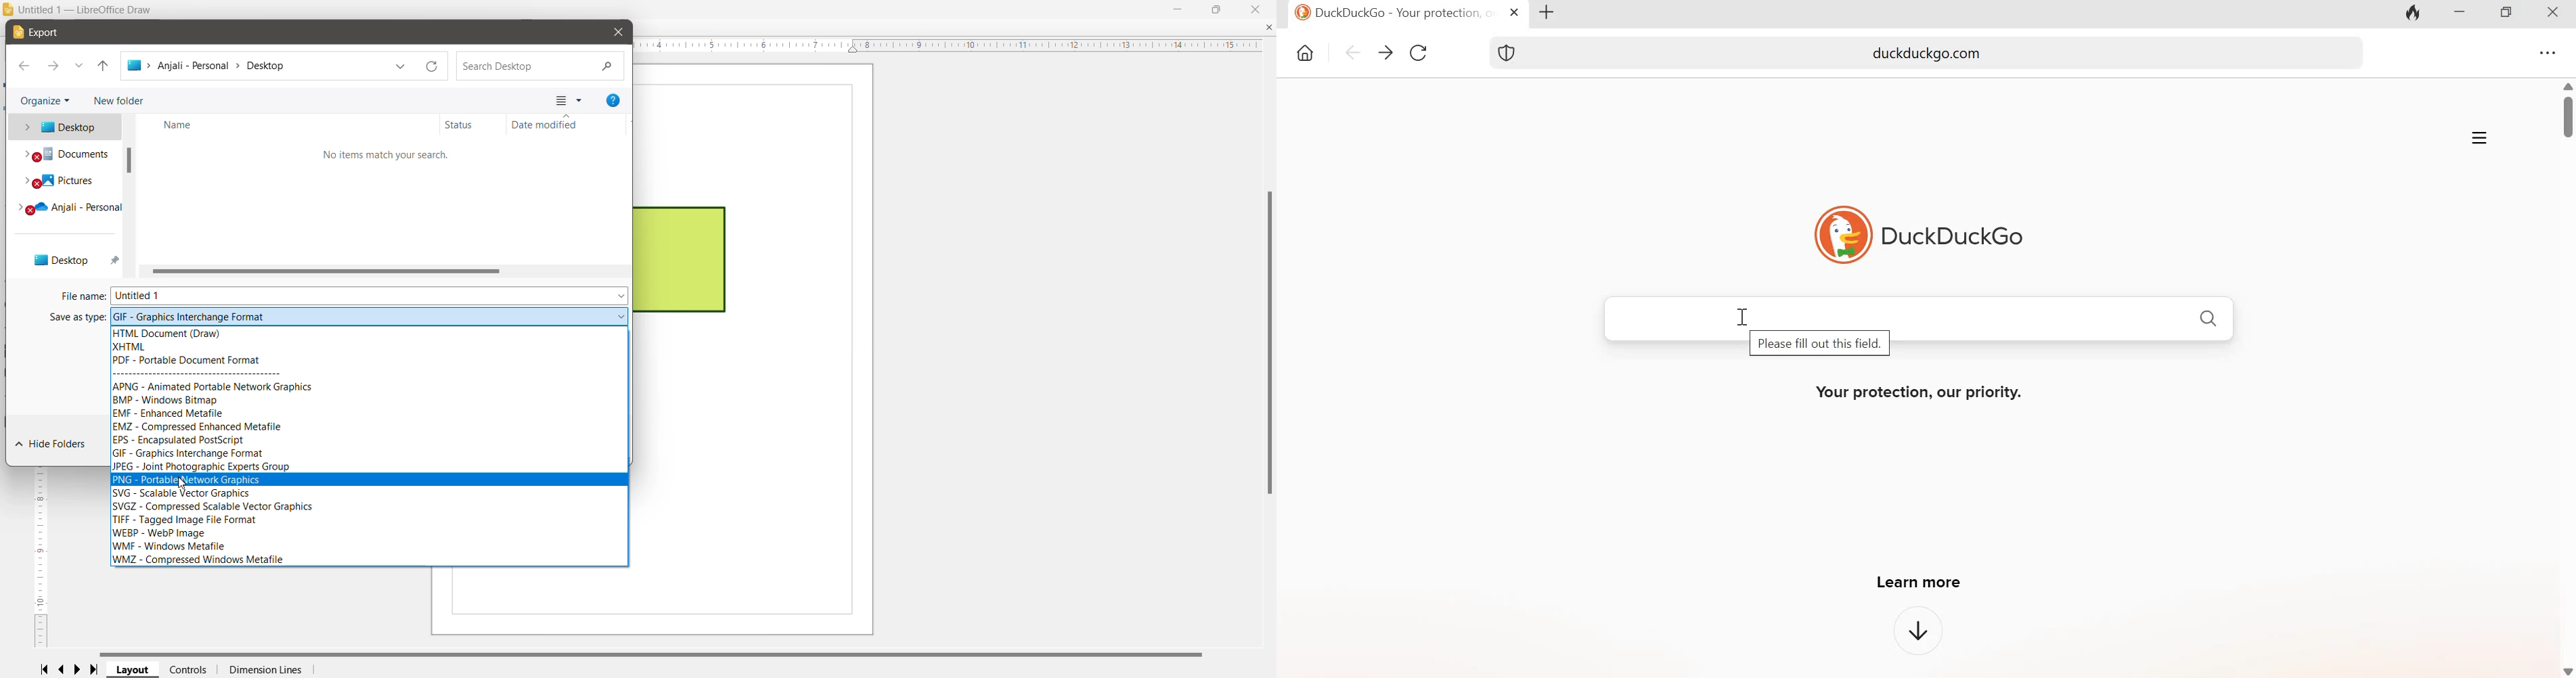 The height and width of the screenshot is (700, 2576). I want to click on Horizontal Scroll Bar, so click(659, 653).